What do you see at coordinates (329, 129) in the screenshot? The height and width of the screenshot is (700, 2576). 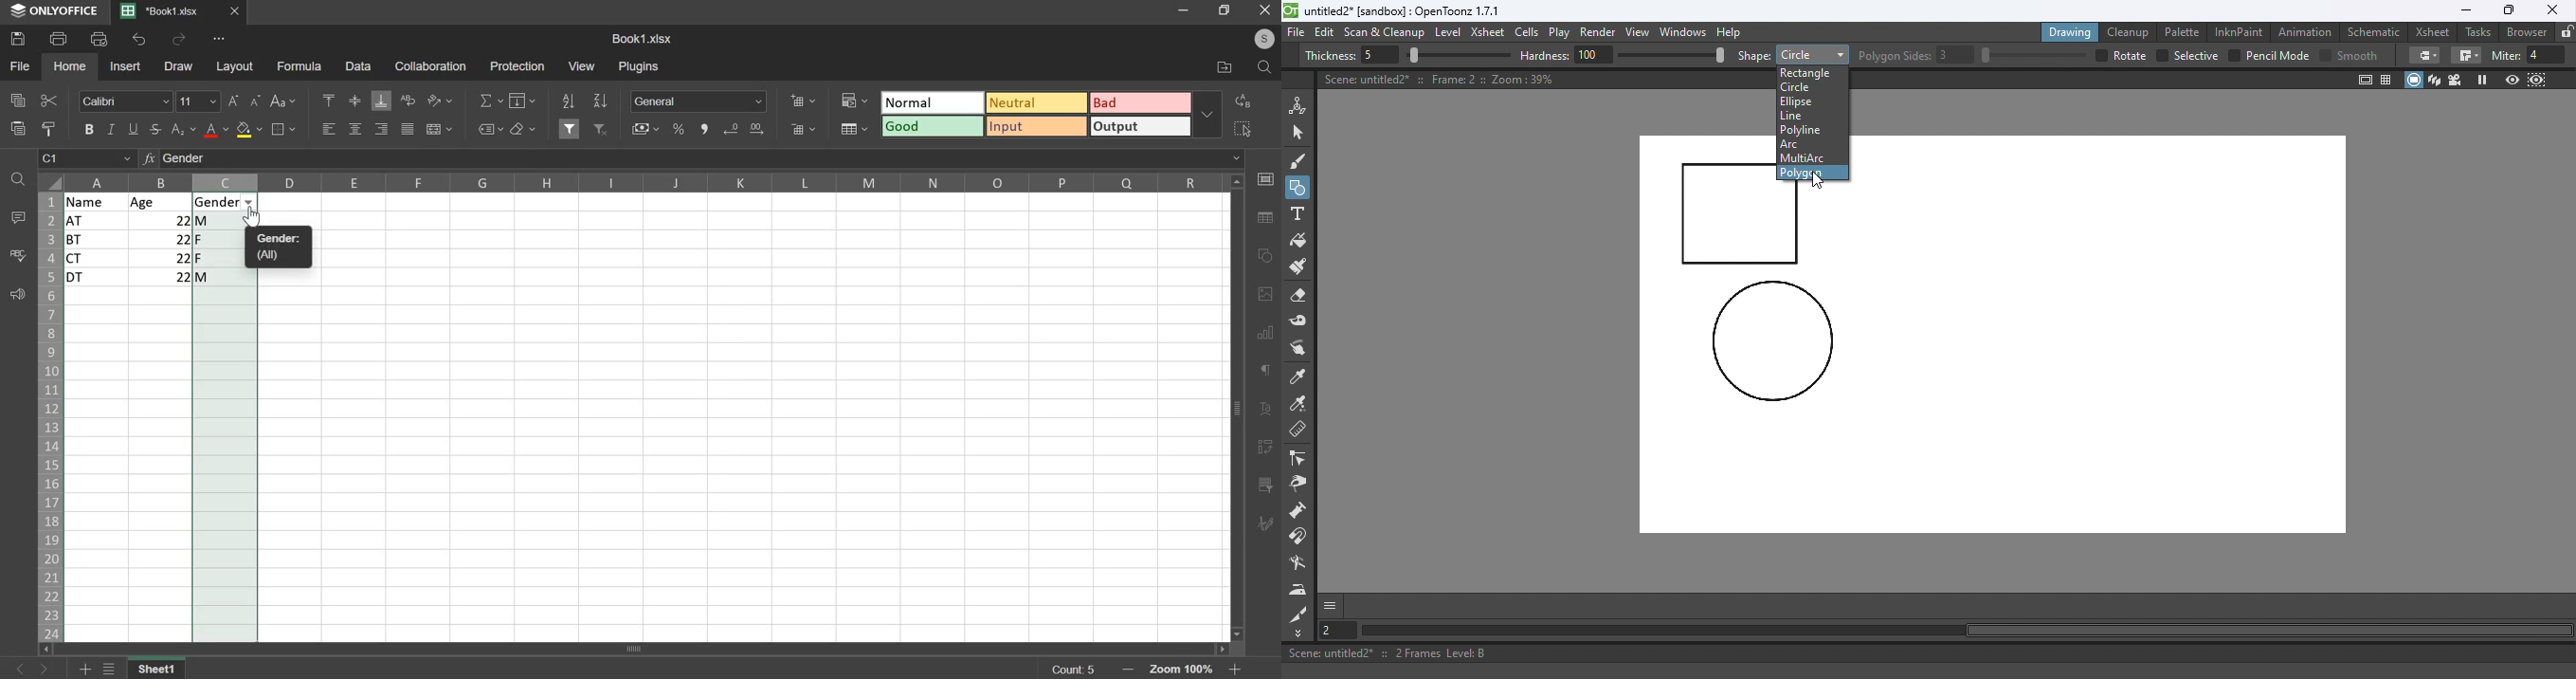 I see `left align` at bounding box center [329, 129].